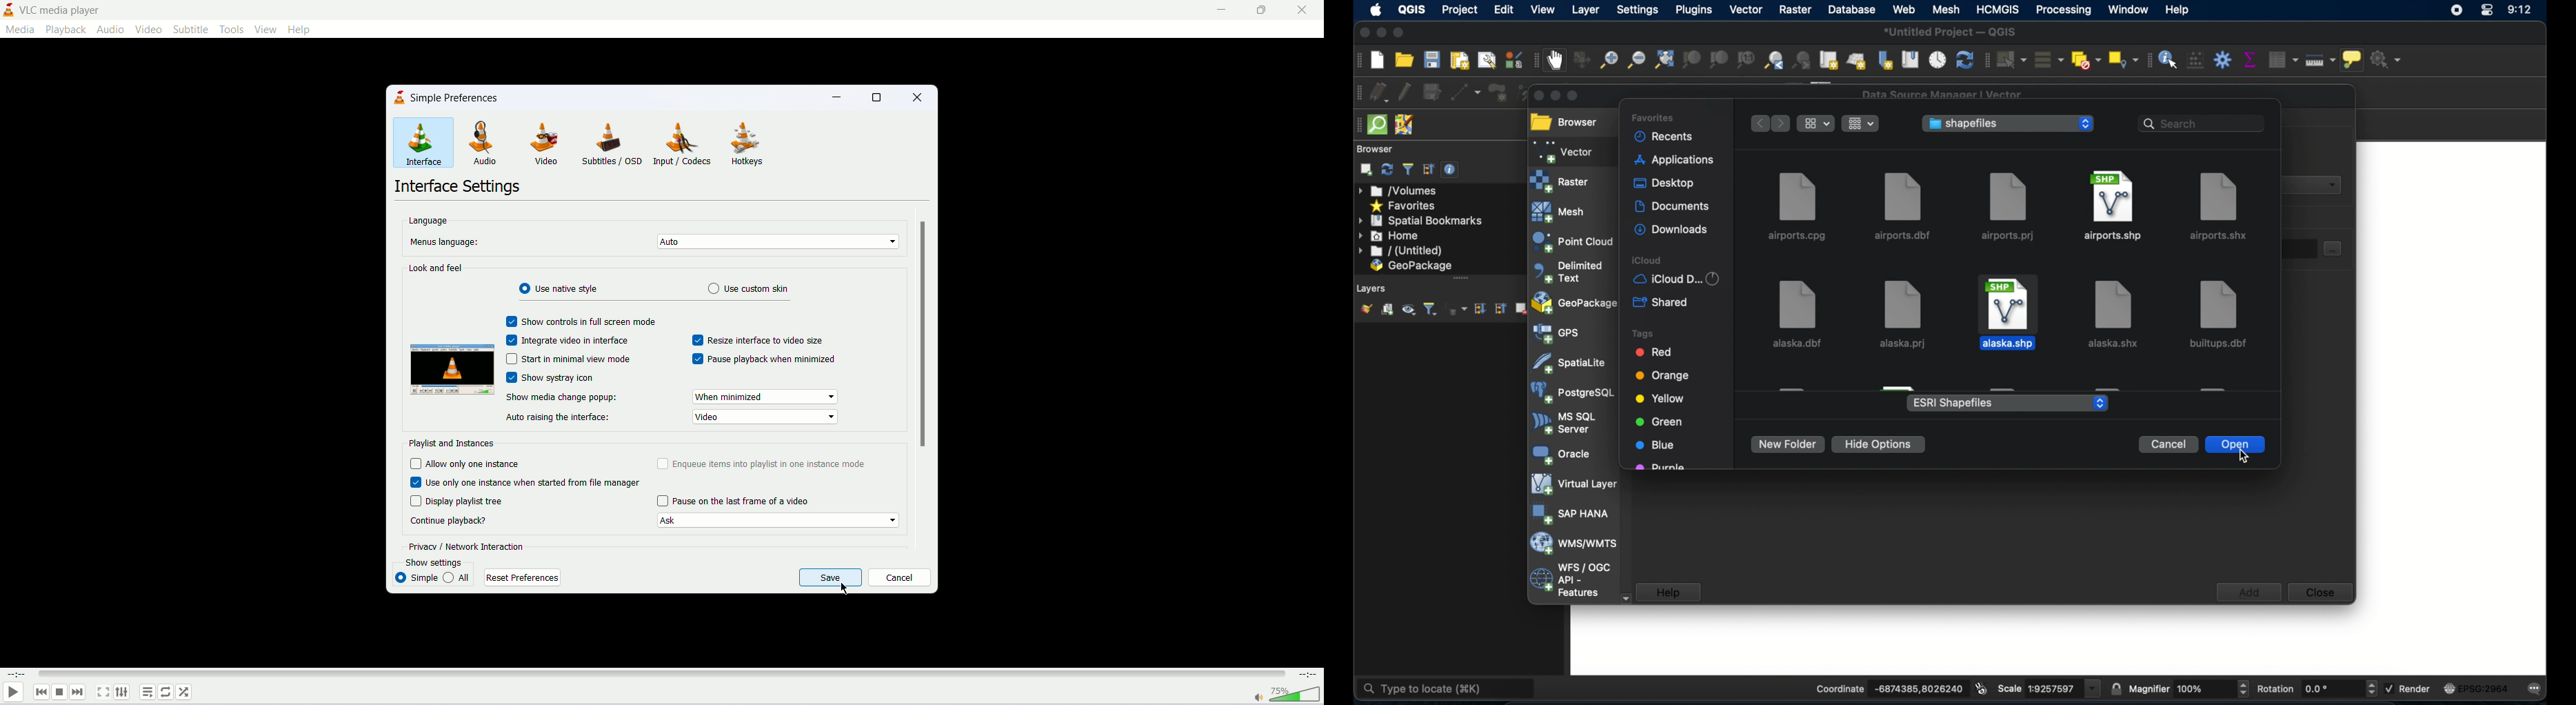  Describe the element at coordinates (59, 693) in the screenshot. I see `stop` at that location.